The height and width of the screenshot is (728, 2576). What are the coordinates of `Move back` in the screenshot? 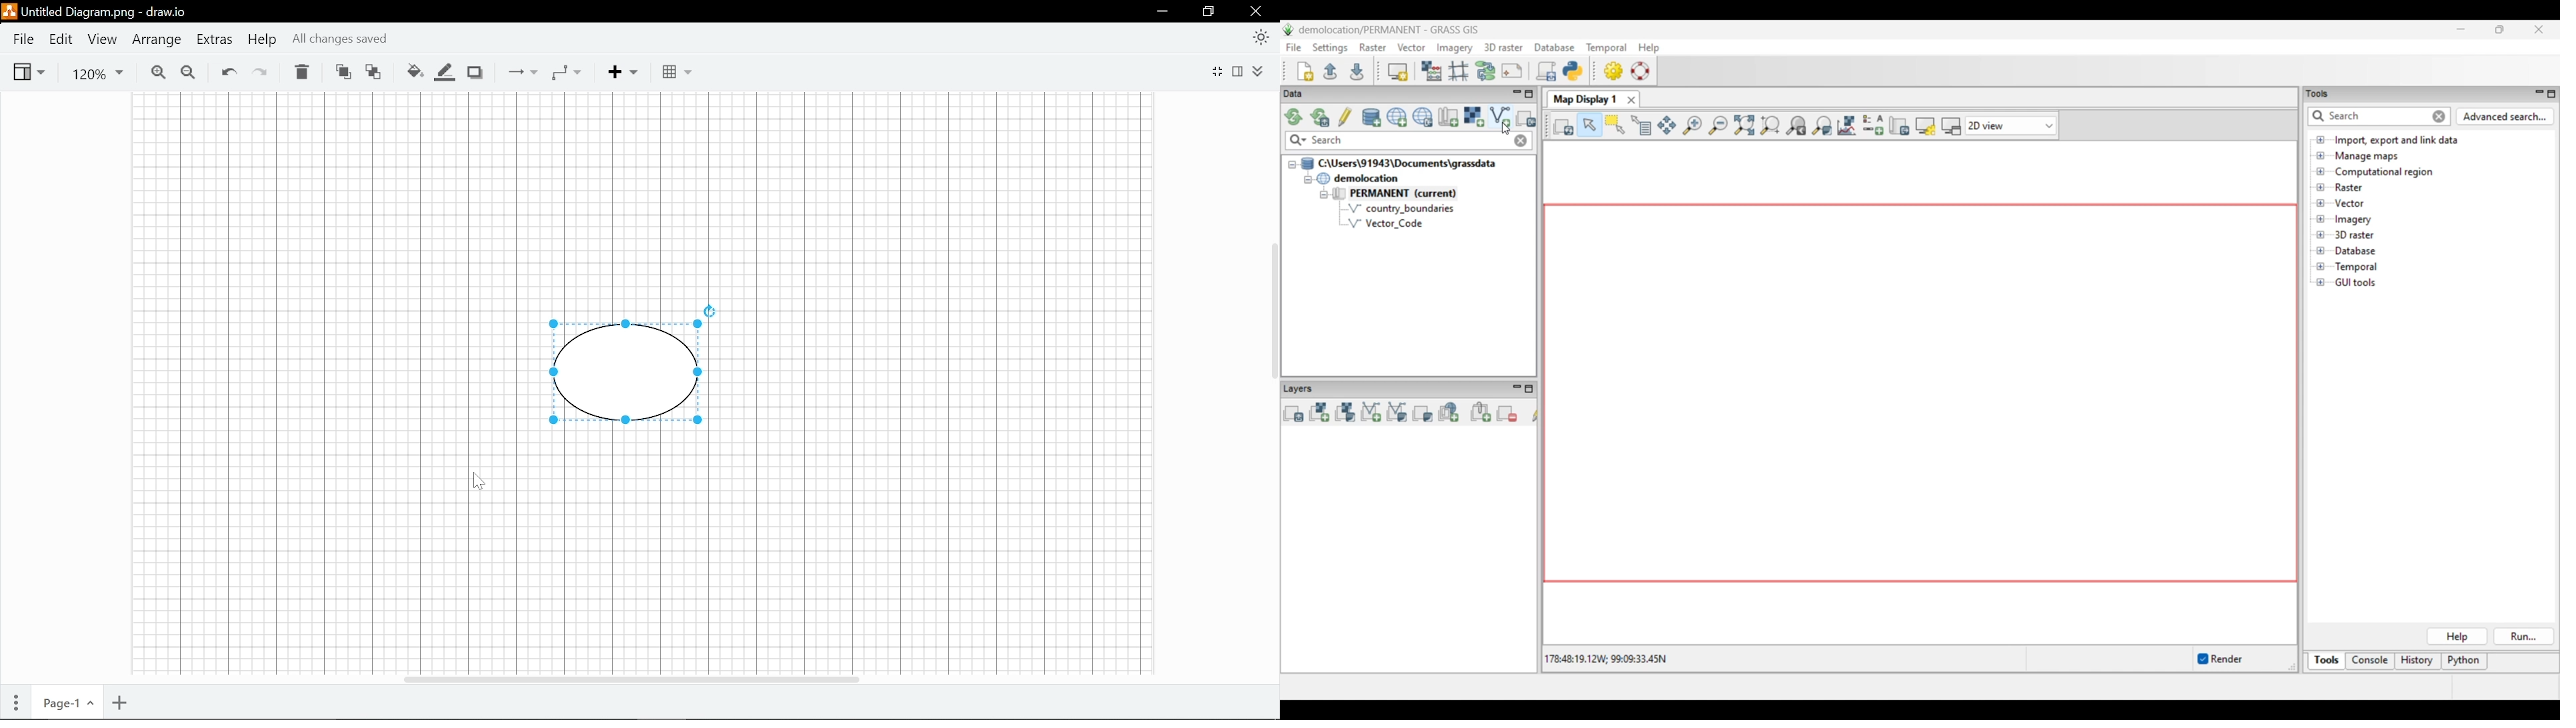 It's located at (372, 71).